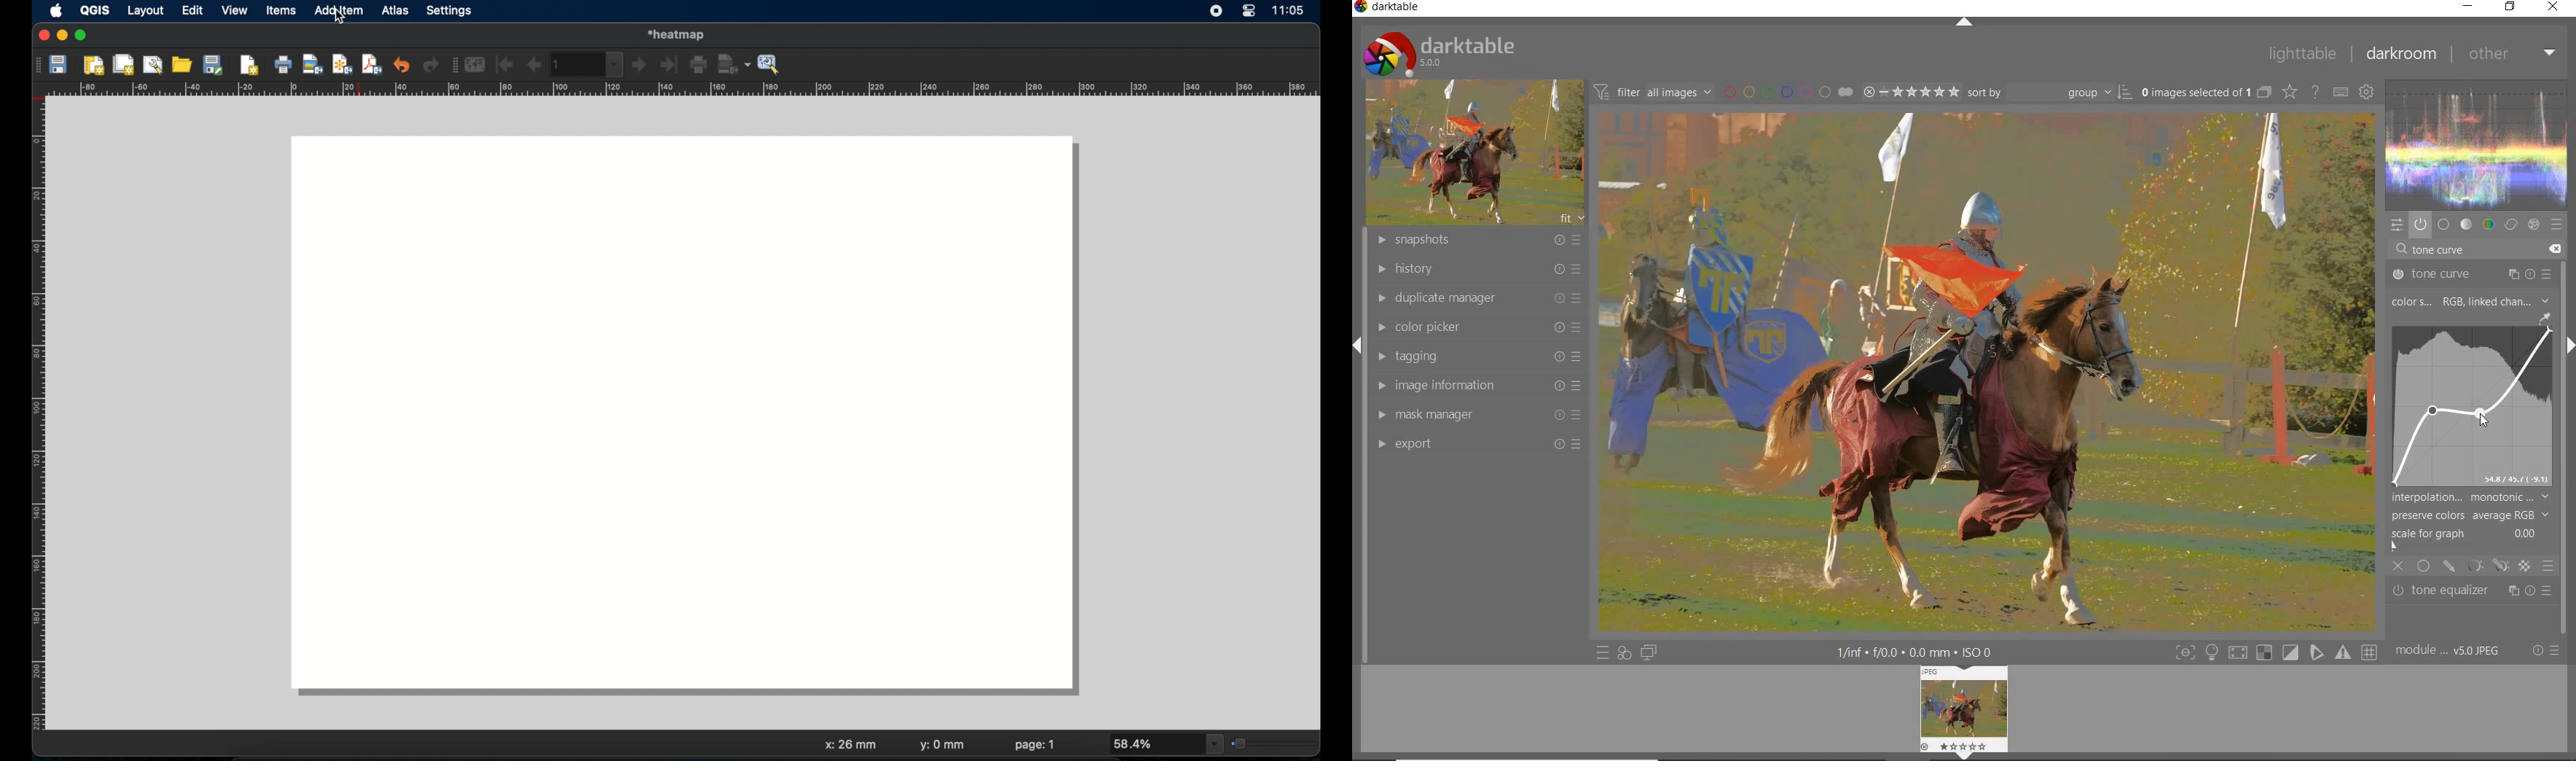  What do you see at coordinates (2472, 275) in the screenshot?
I see `tone curve` at bounding box center [2472, 275].